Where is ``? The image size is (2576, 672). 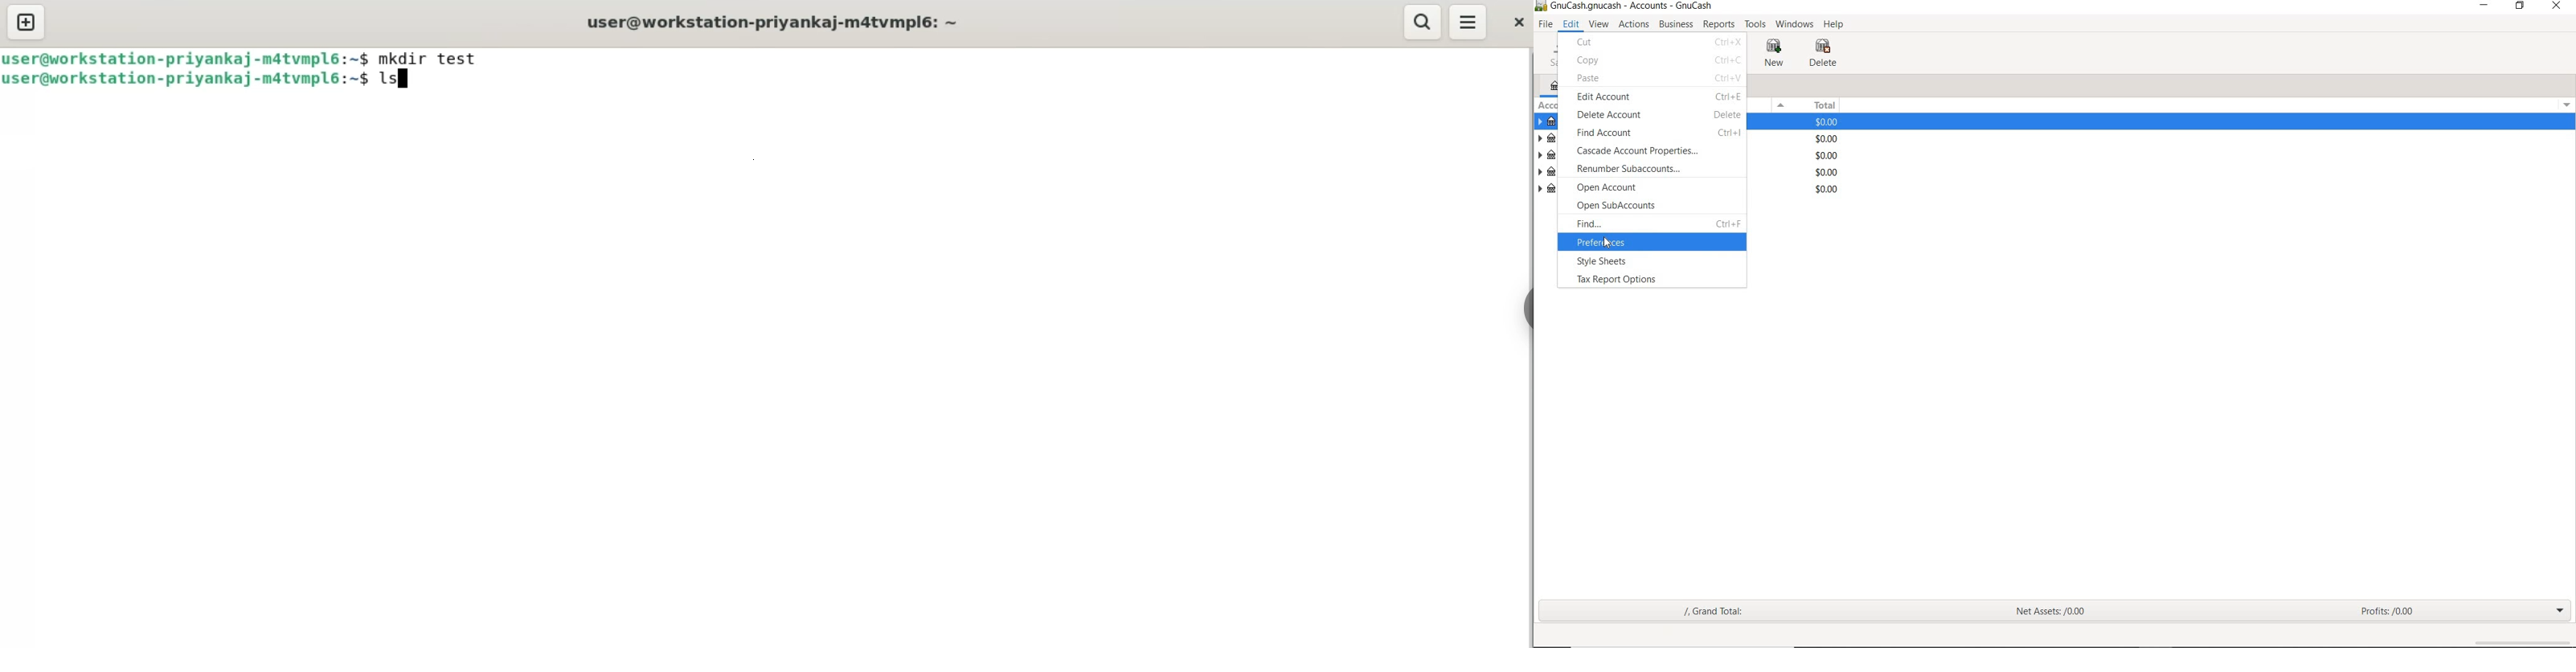  is located at coordinates (1730, 114).